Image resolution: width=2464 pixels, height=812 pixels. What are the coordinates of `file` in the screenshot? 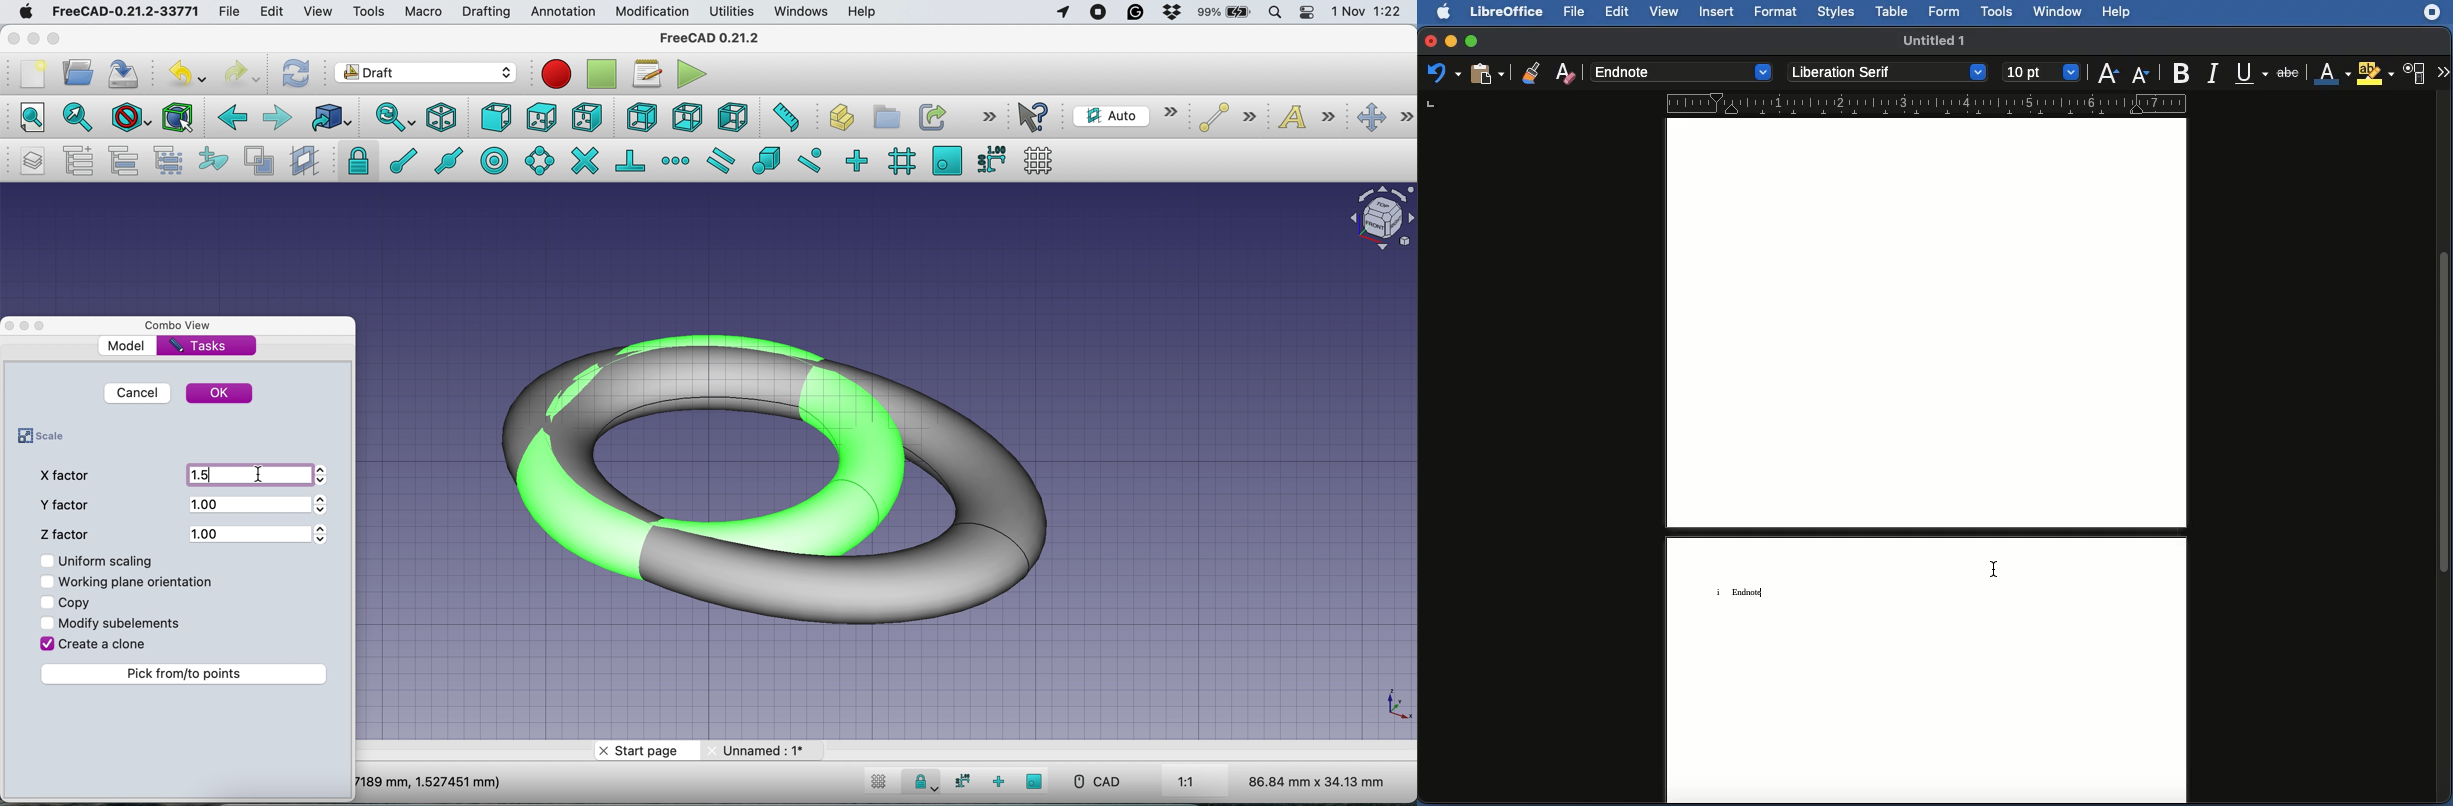 It's located at (234, 11).